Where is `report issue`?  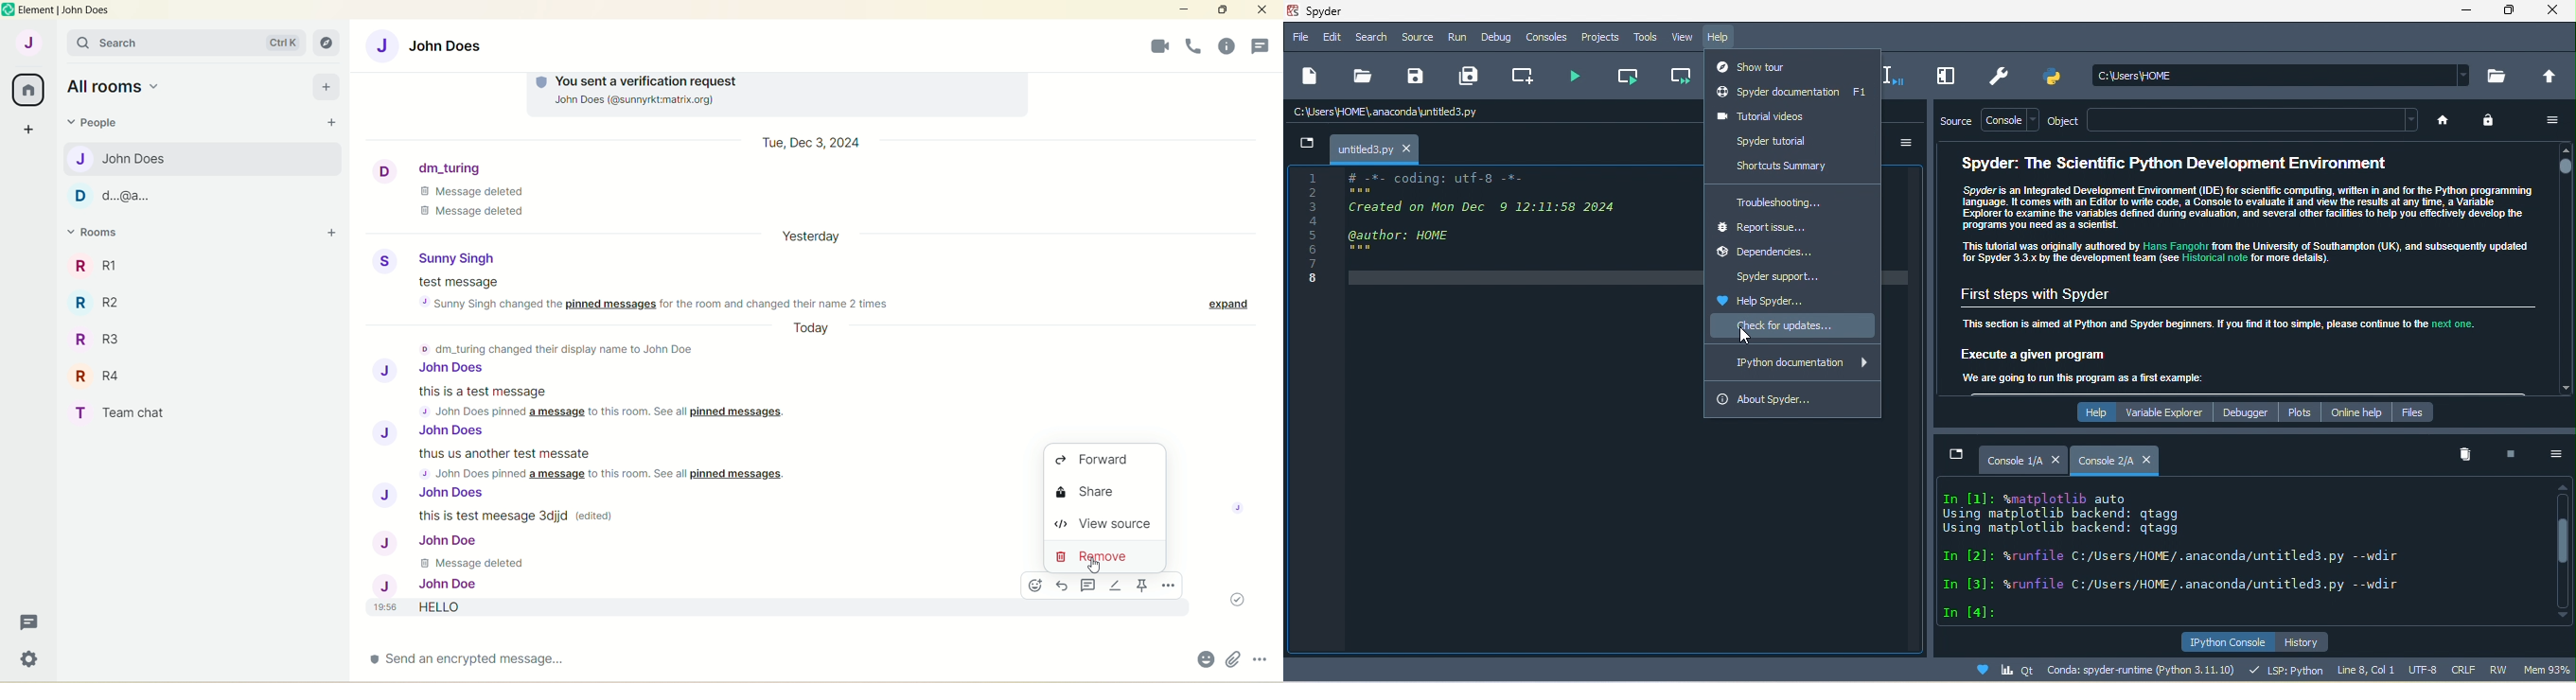 report issue is located at coordinates (1779, 228).